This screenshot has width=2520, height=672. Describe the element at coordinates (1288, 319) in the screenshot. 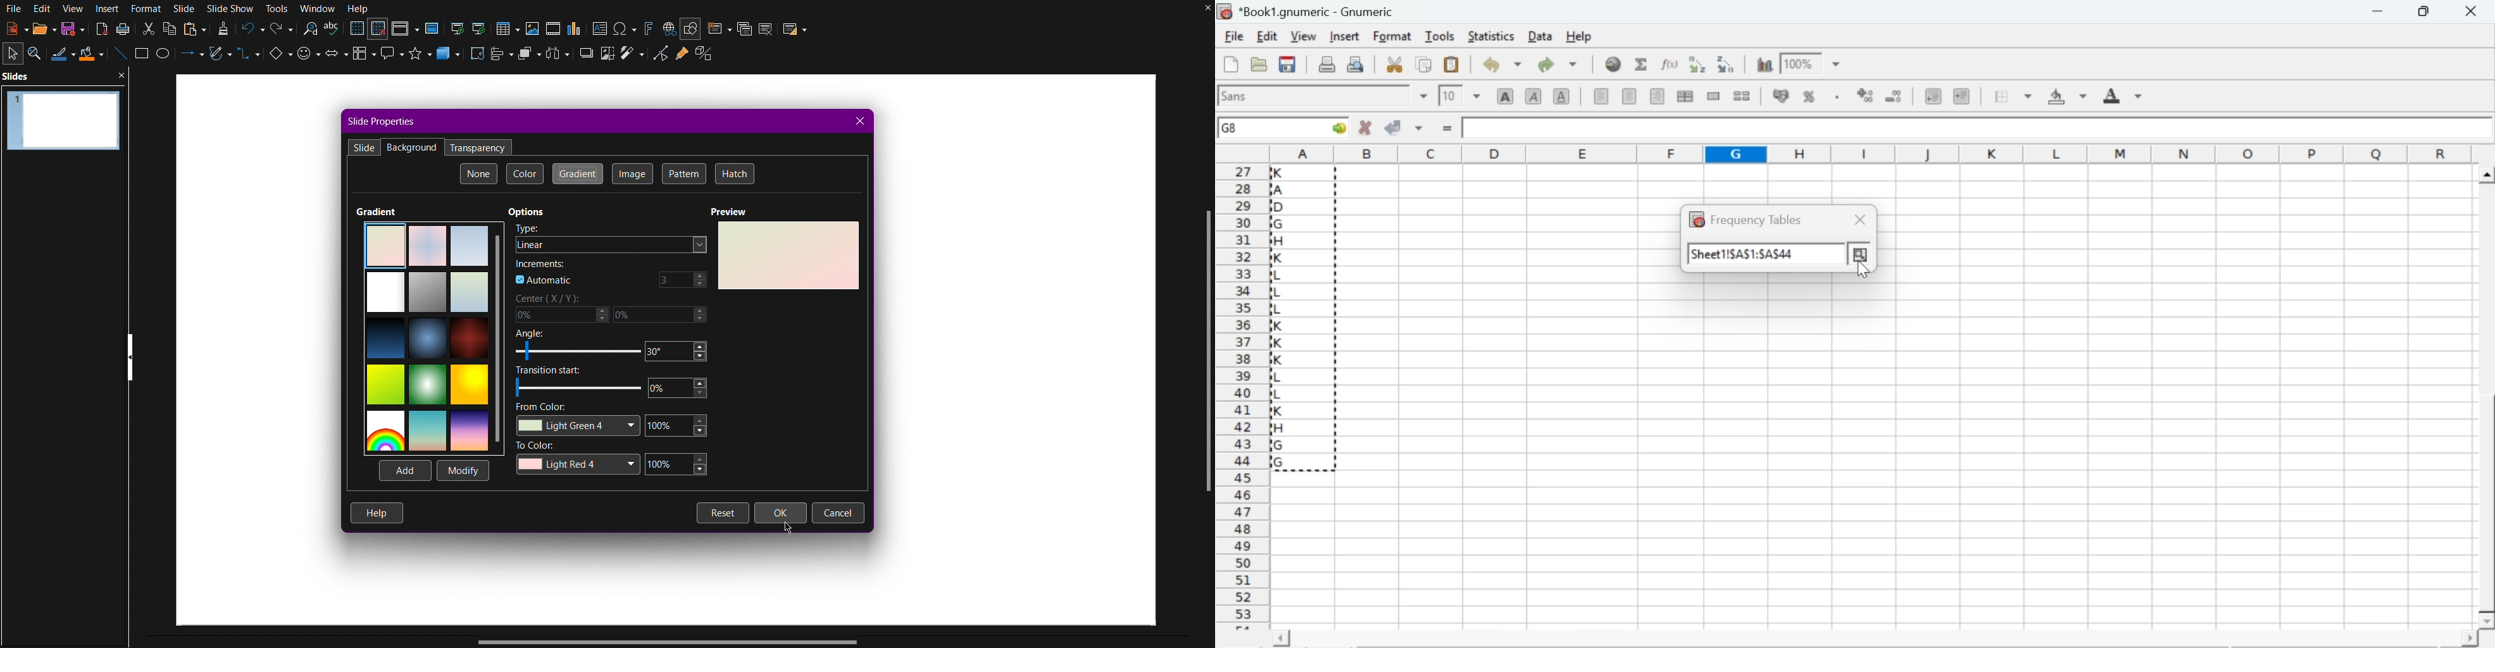

I see `alphabets` at that location.